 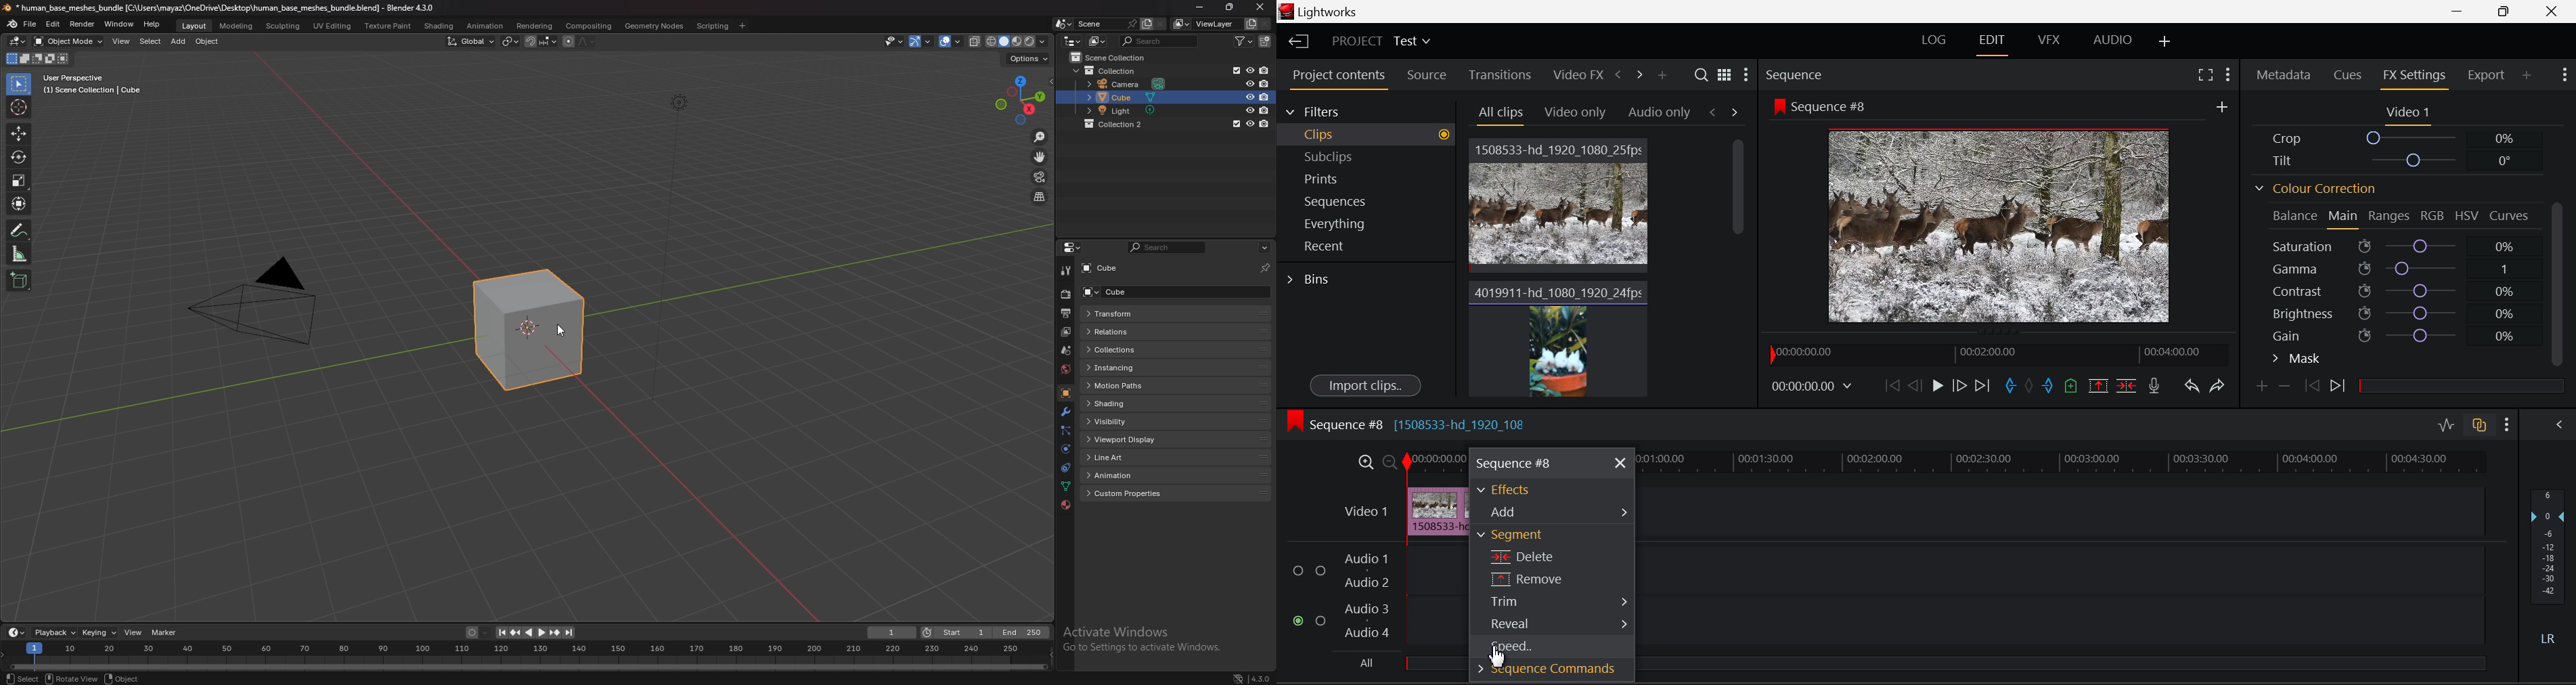 What do you see at coordinates (1133, 331) in the screenshot?
I see `relations` at bounding box center [1133, 331].